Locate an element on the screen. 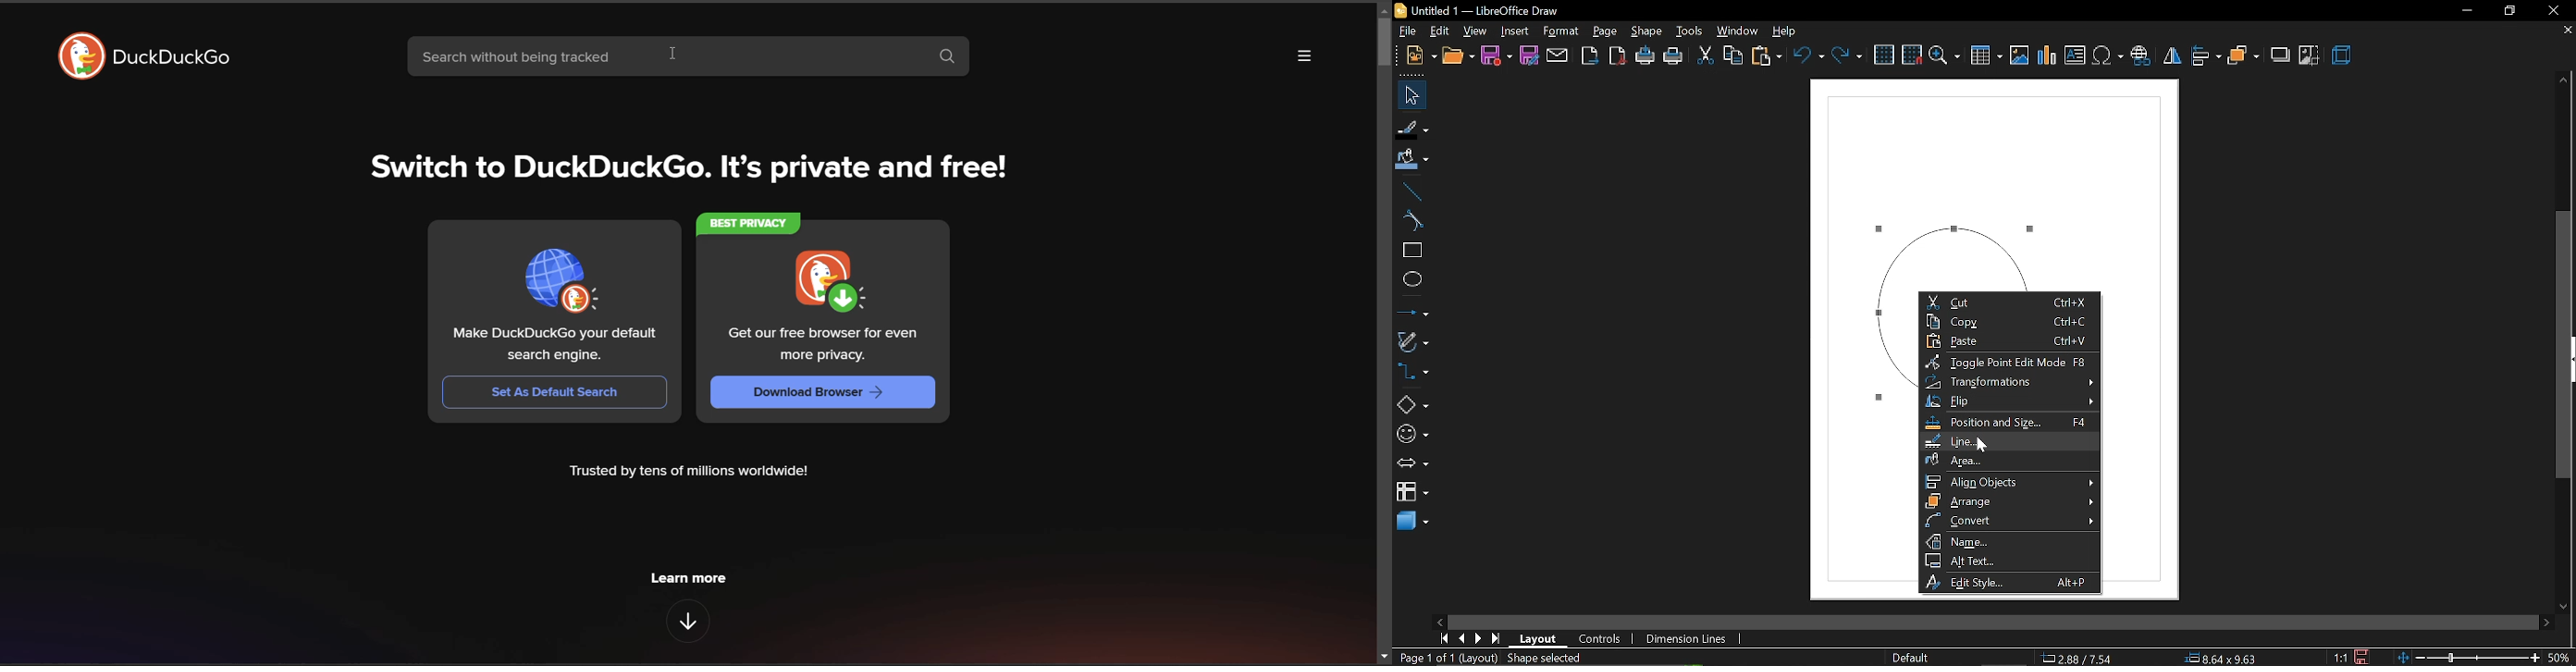  position and size is located at coordinates (2007, 423).